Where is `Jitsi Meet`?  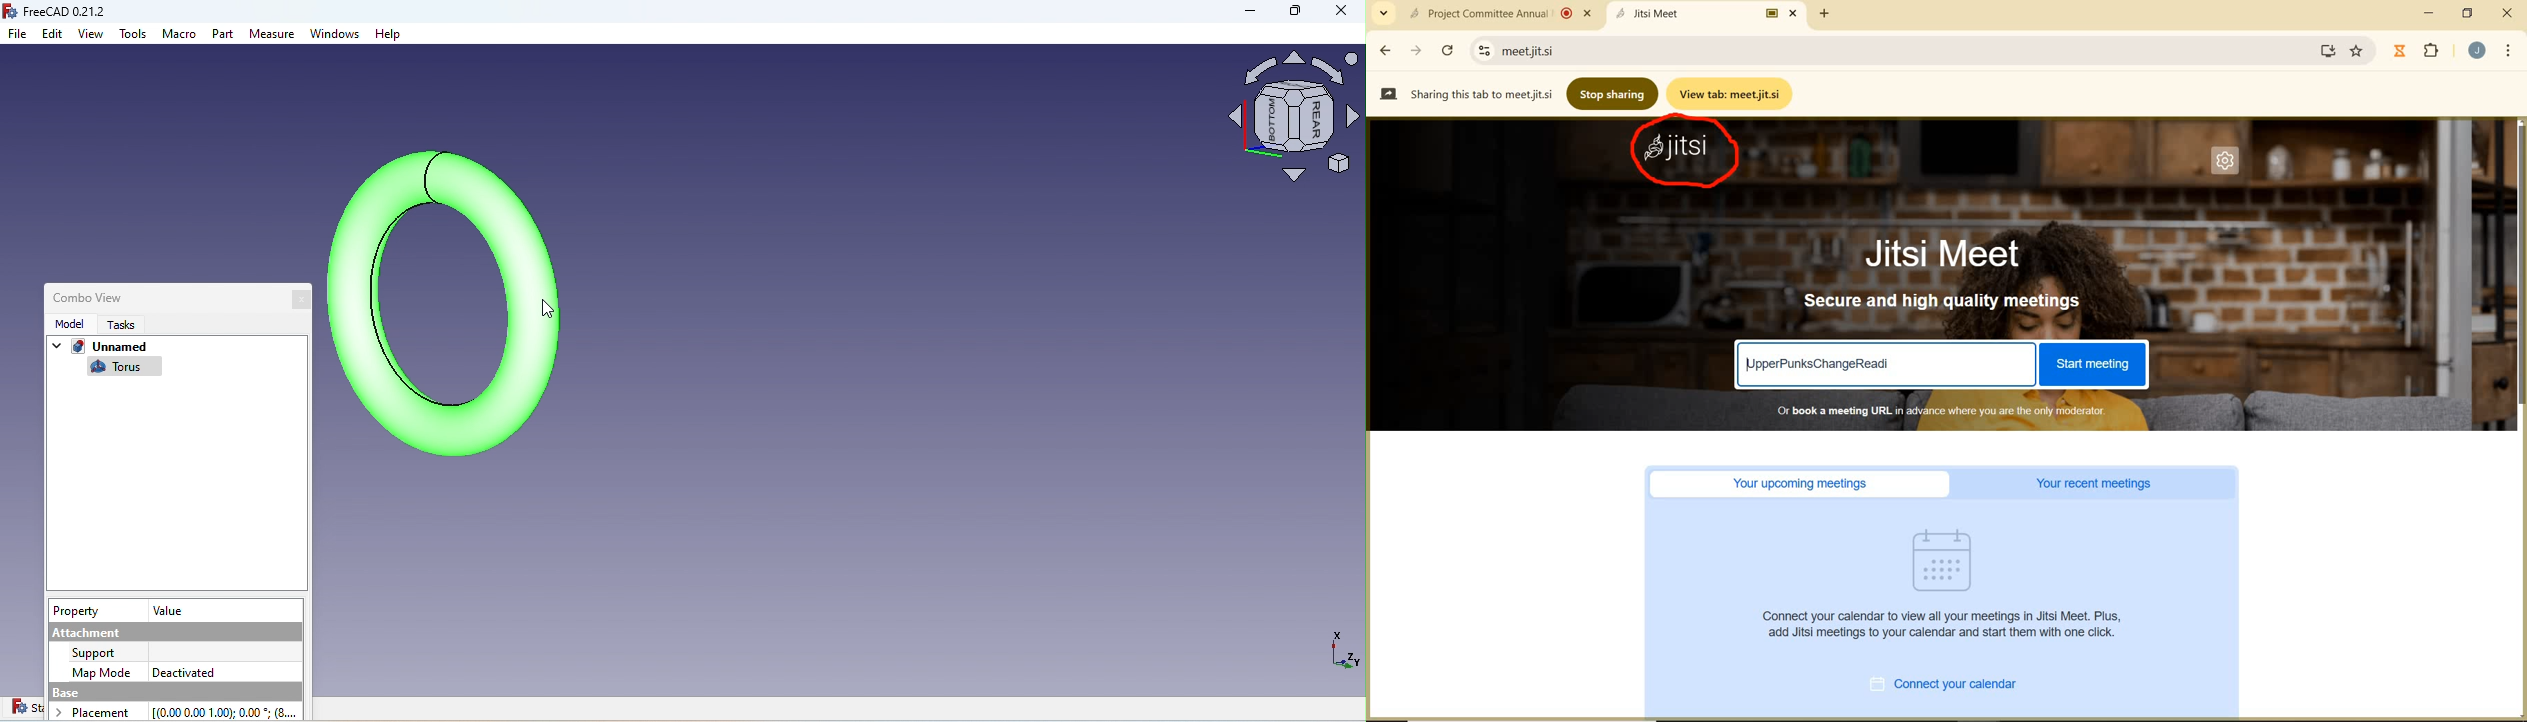
Jitsi Meet is located at coordinates (1709, 13).